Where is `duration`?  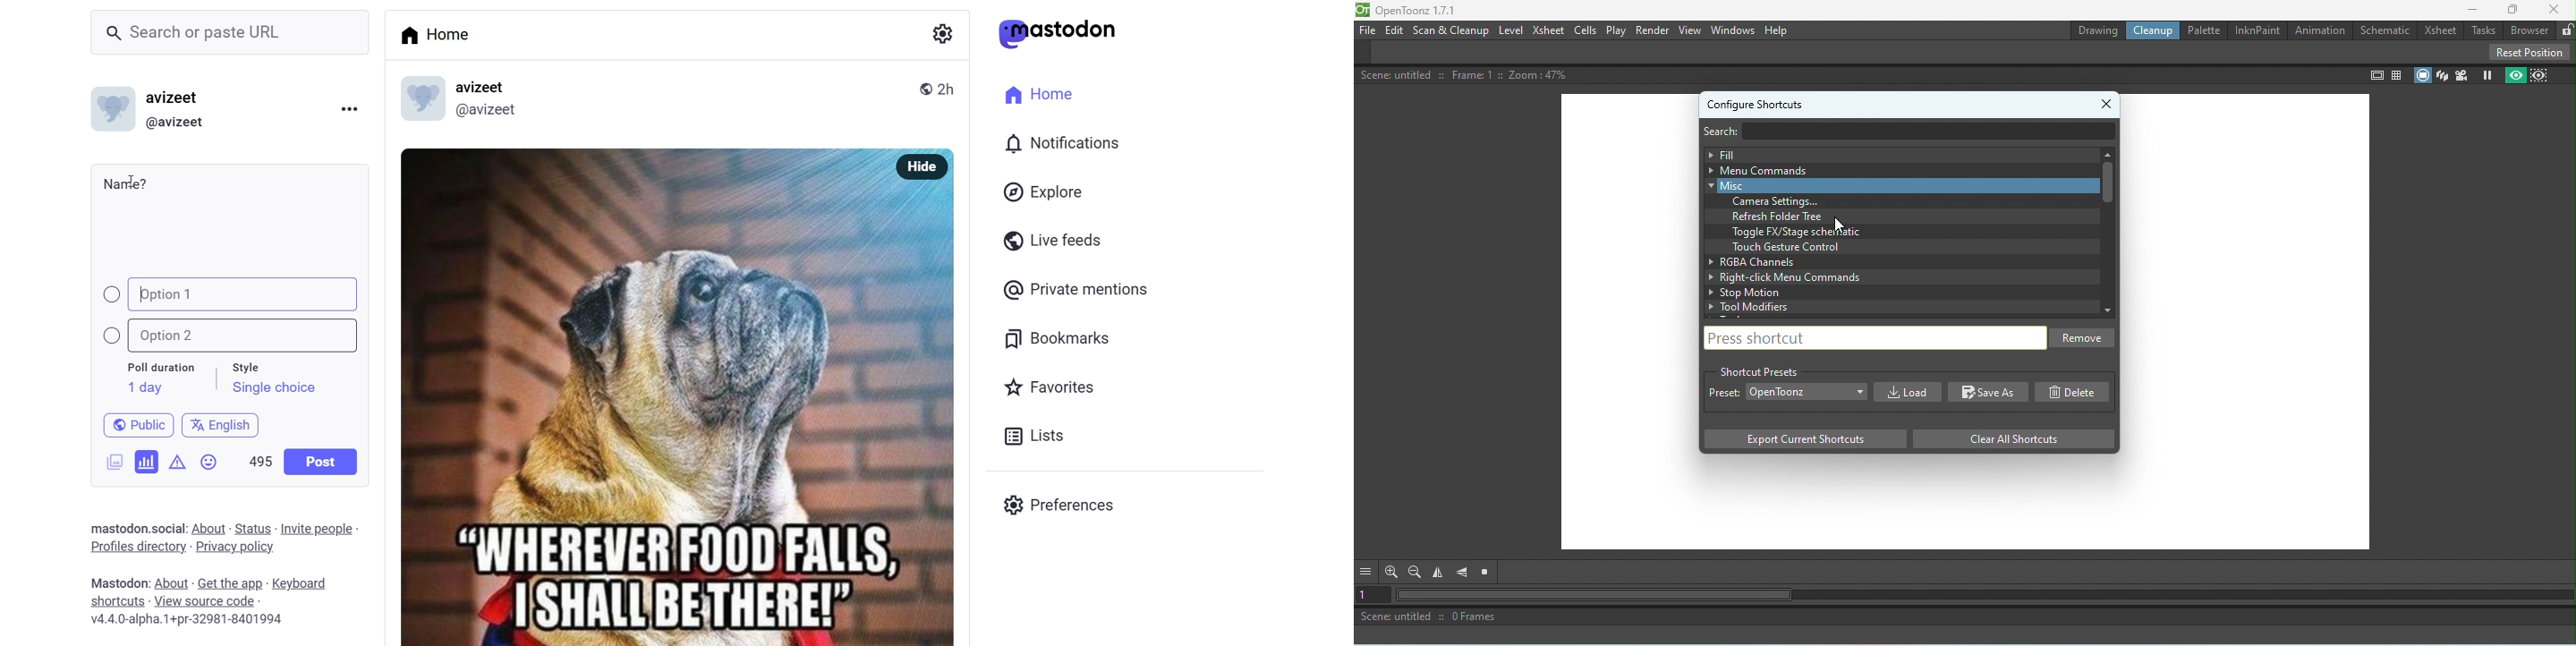 duration is located at coordinates (161, 368).